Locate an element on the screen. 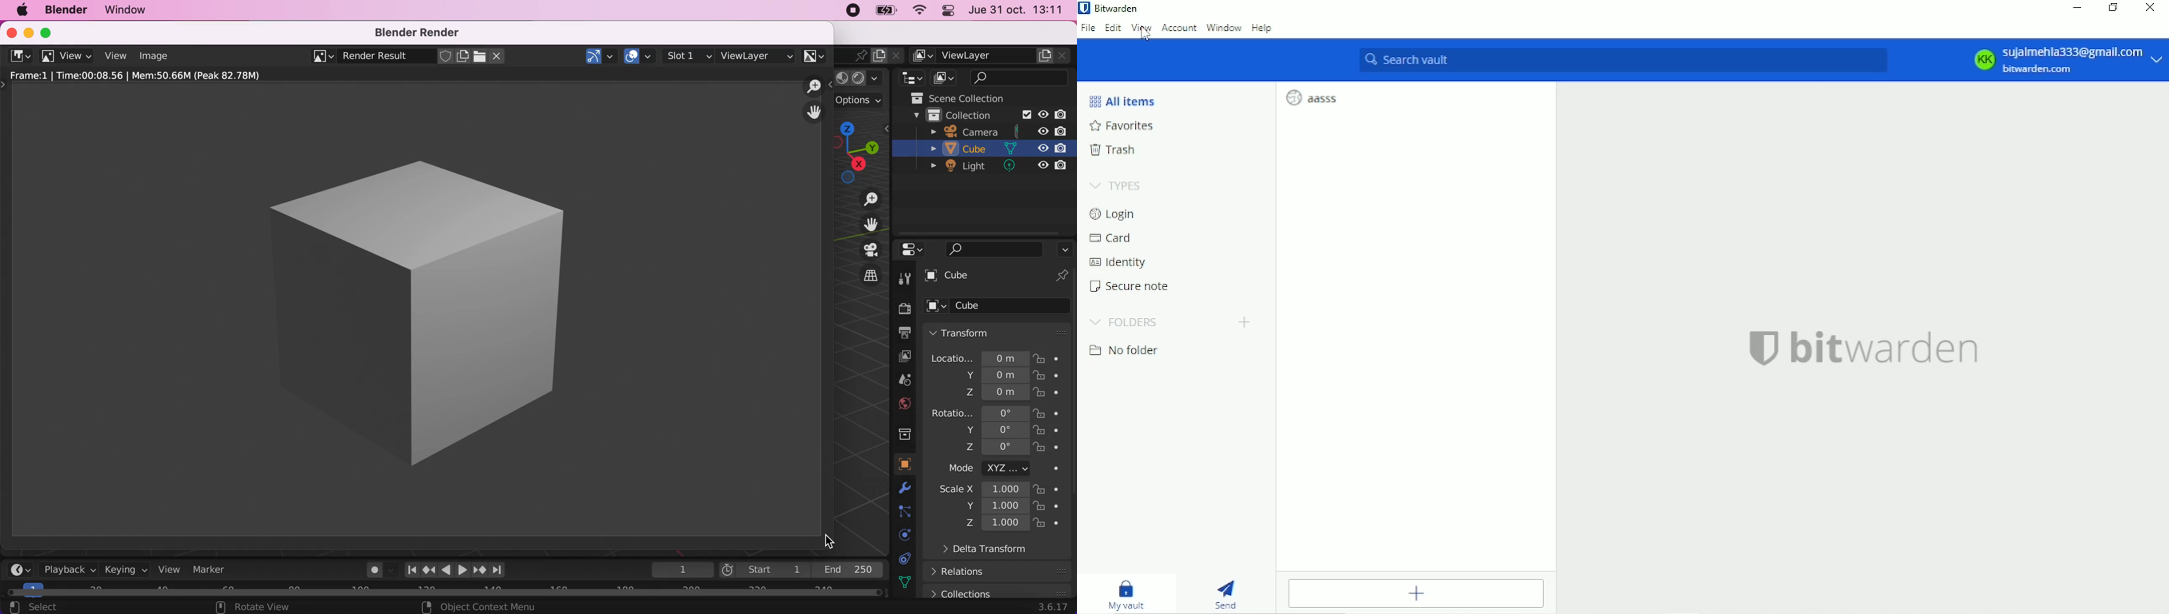  Close is located at coordinates (2150, 8).